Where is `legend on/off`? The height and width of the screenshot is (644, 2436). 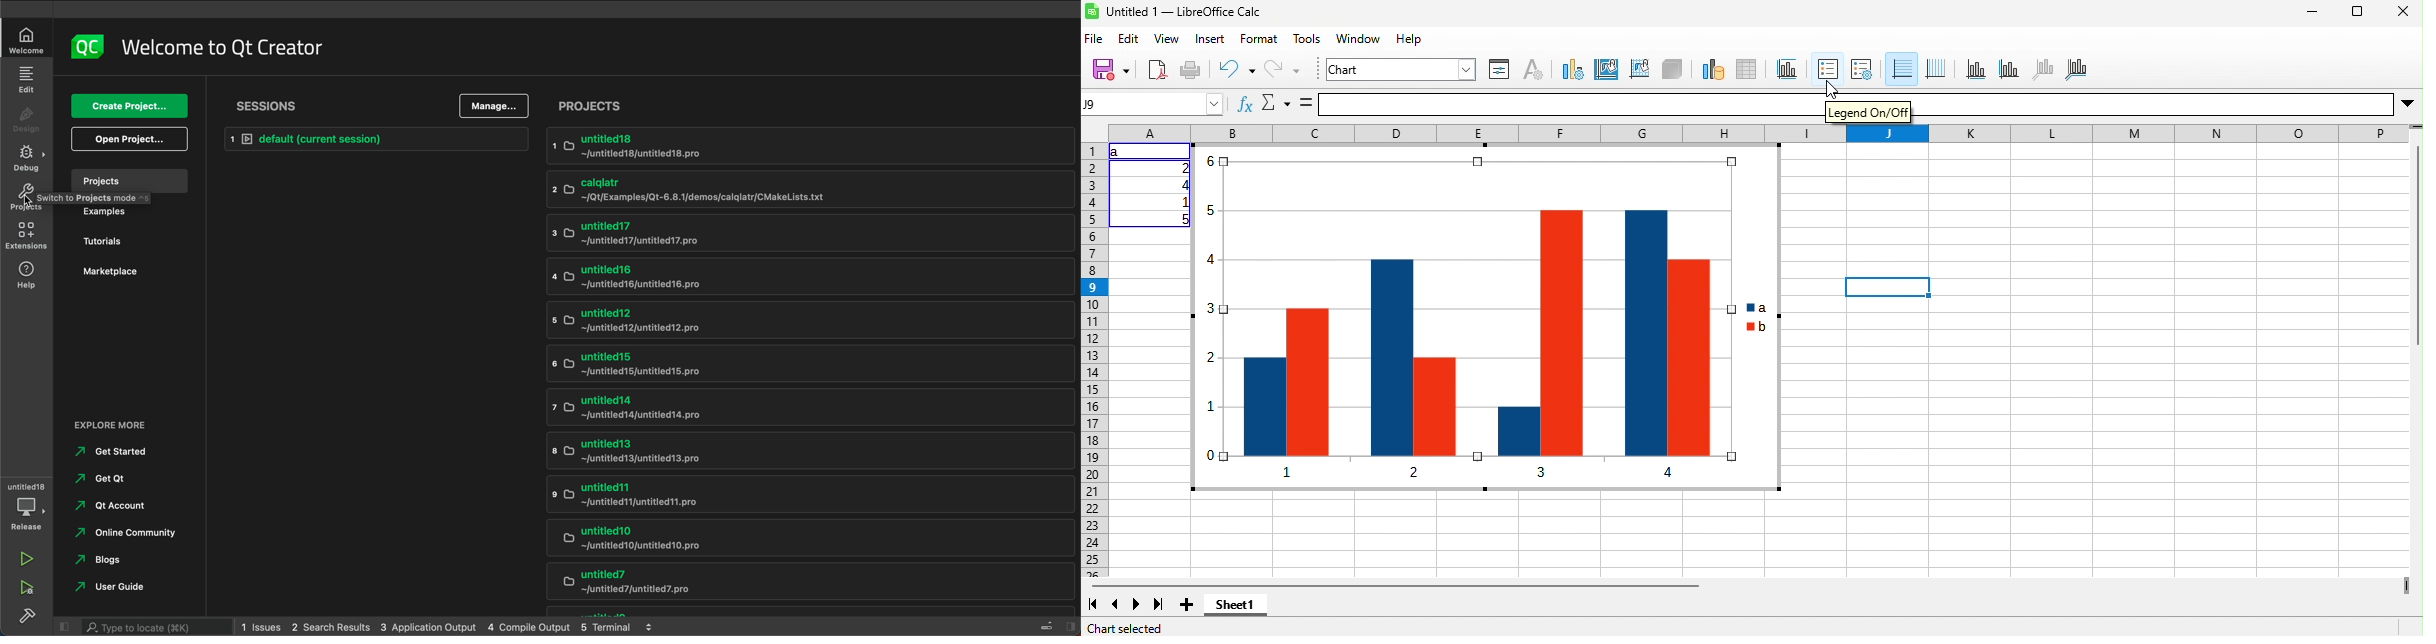 legend on/off is located at coordinates (1828, 70).